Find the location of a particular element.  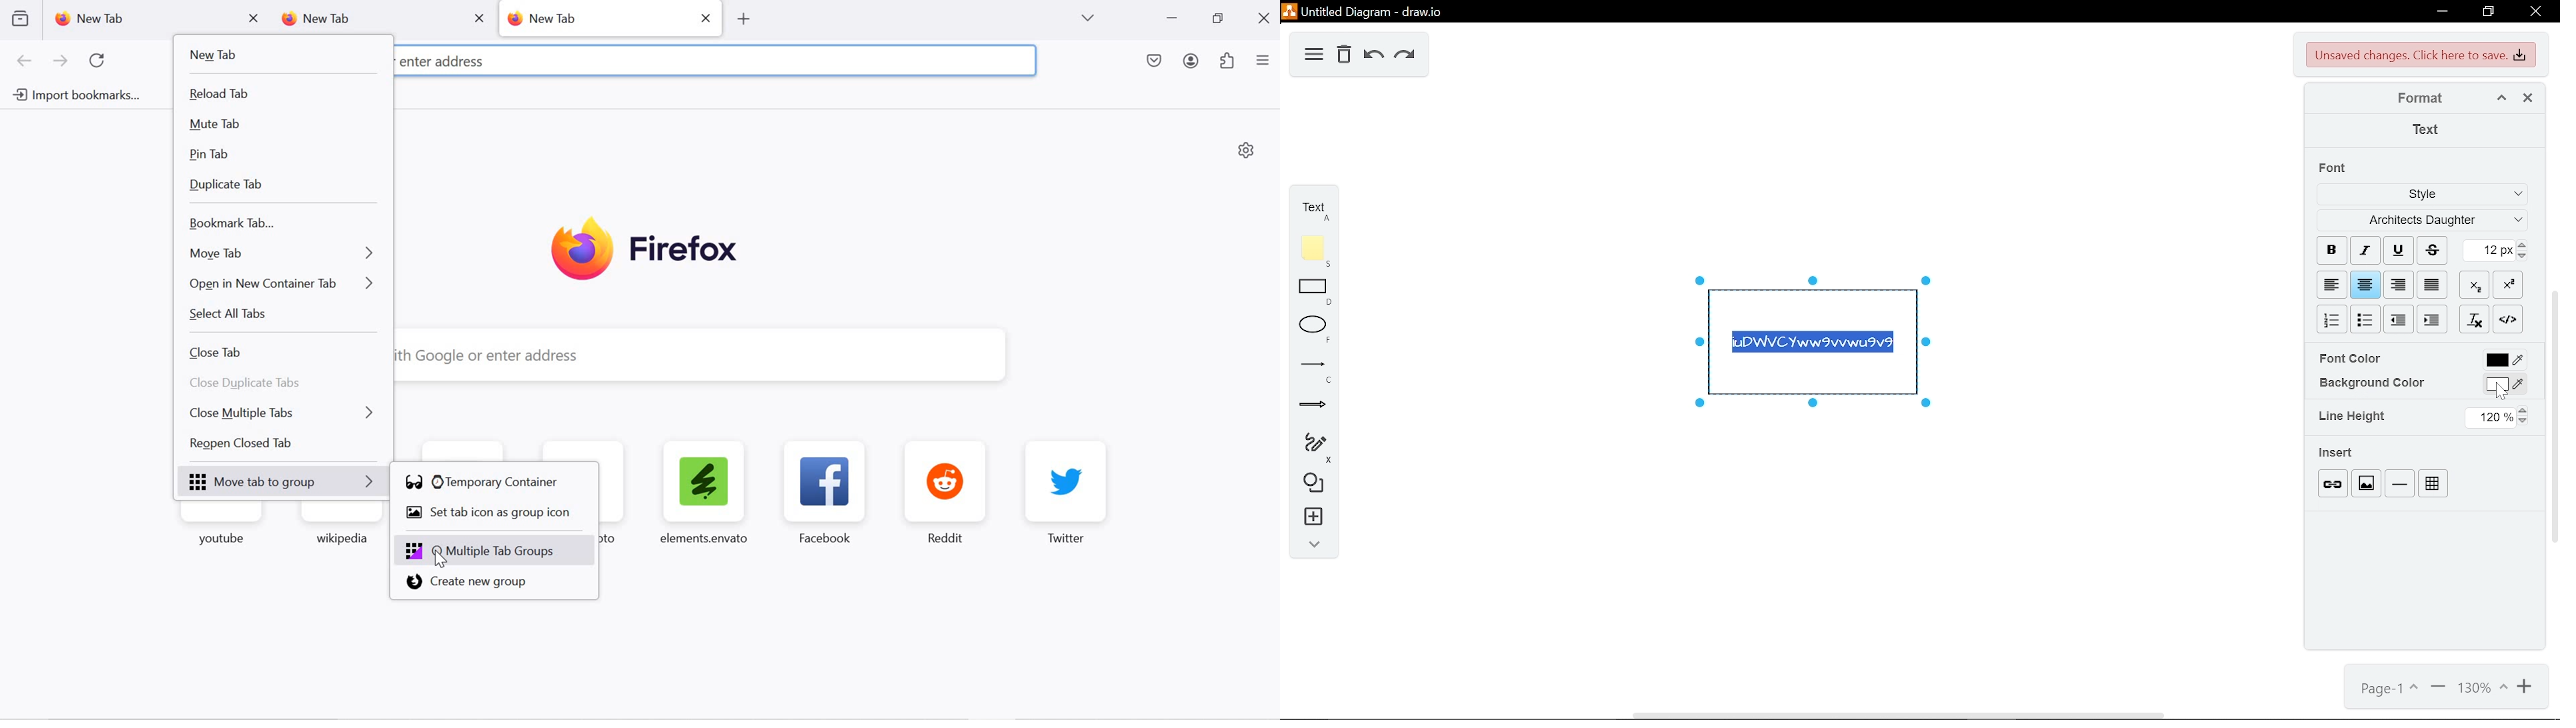

subscript is located at coordinates (2477, 284).